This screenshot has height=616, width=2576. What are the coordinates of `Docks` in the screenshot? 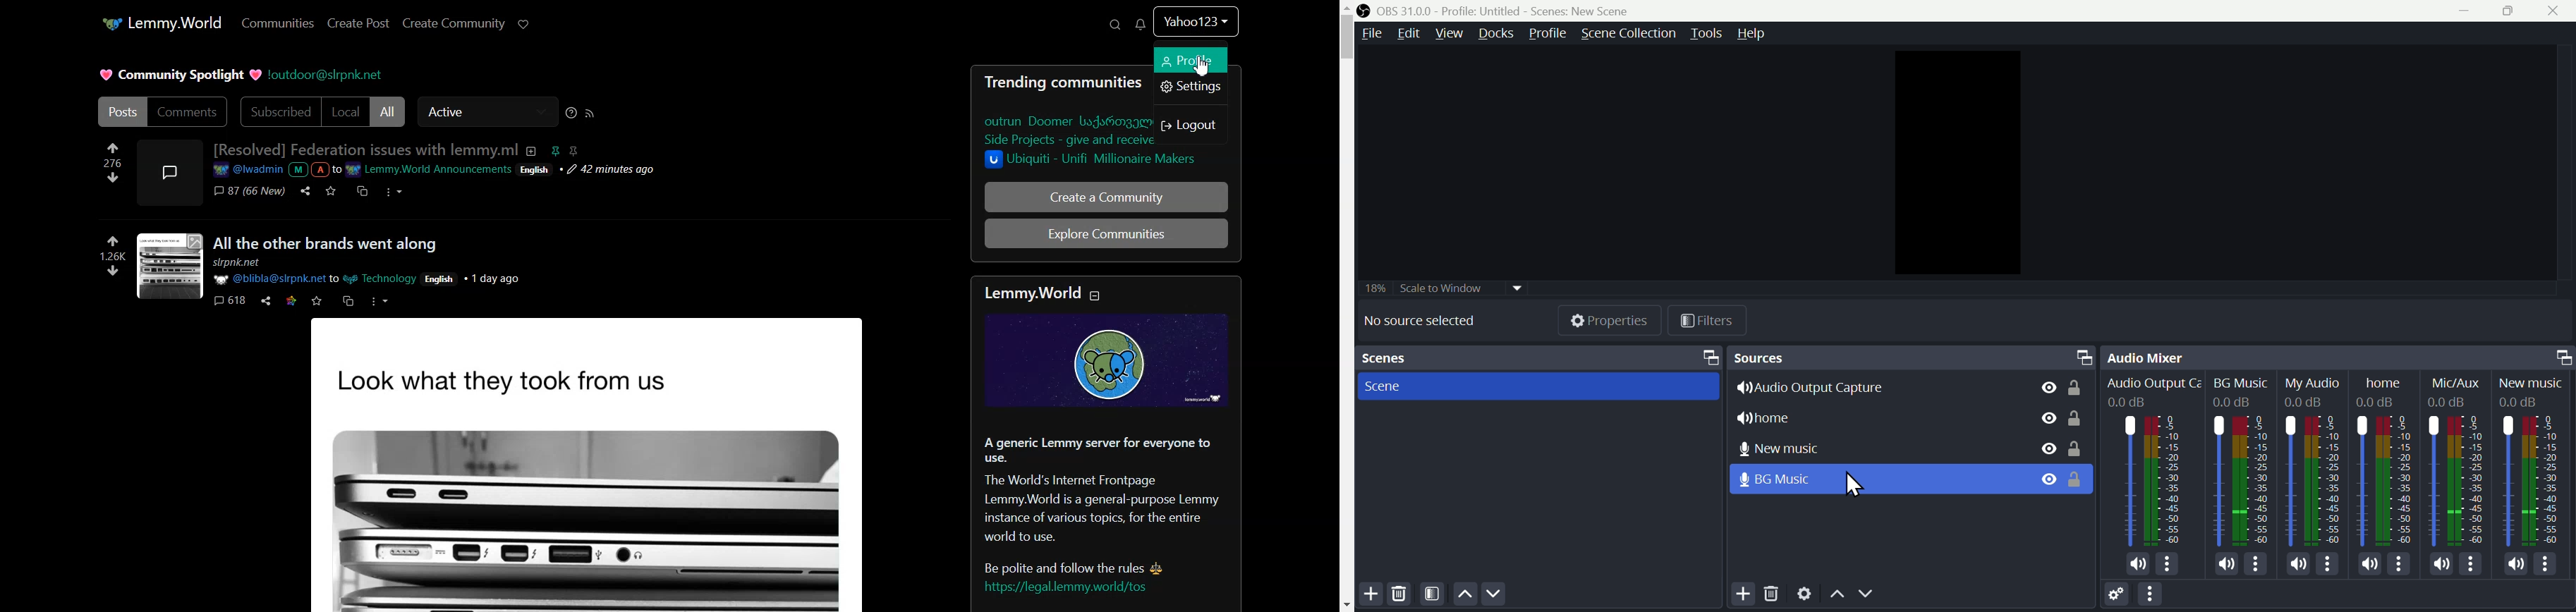 It's located at (1498, 33).